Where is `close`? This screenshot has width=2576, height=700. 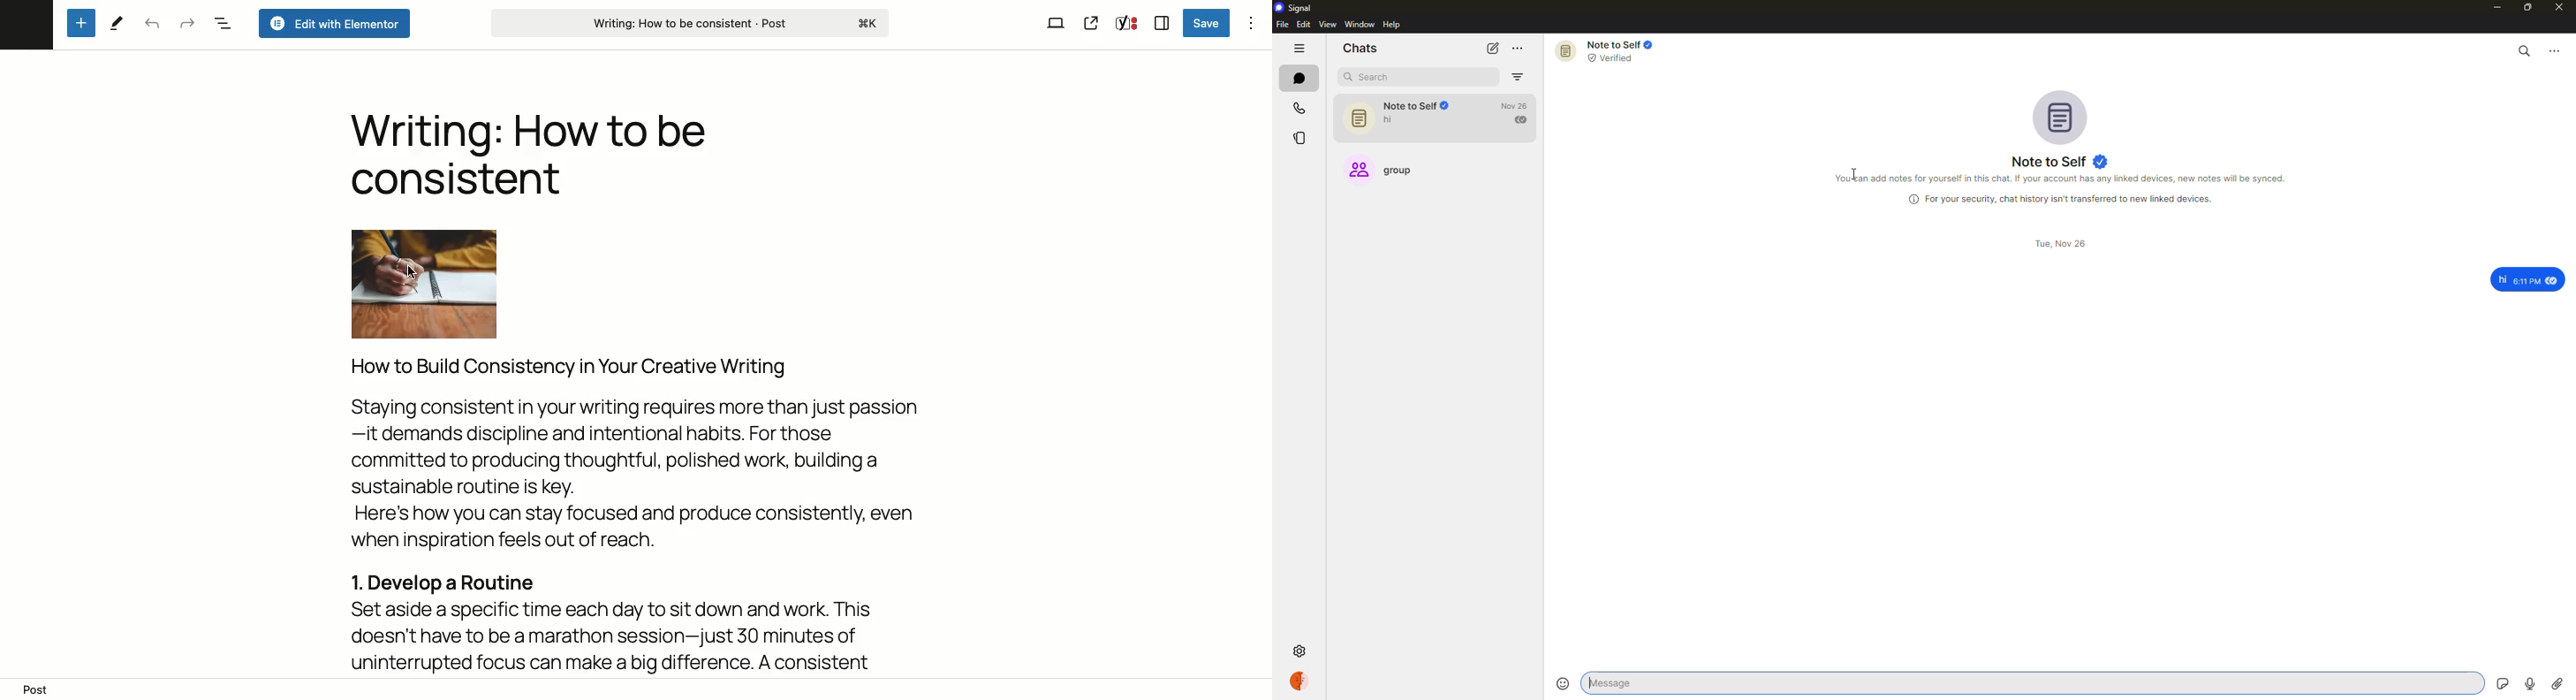
close is located at coordinates (2560, 9).